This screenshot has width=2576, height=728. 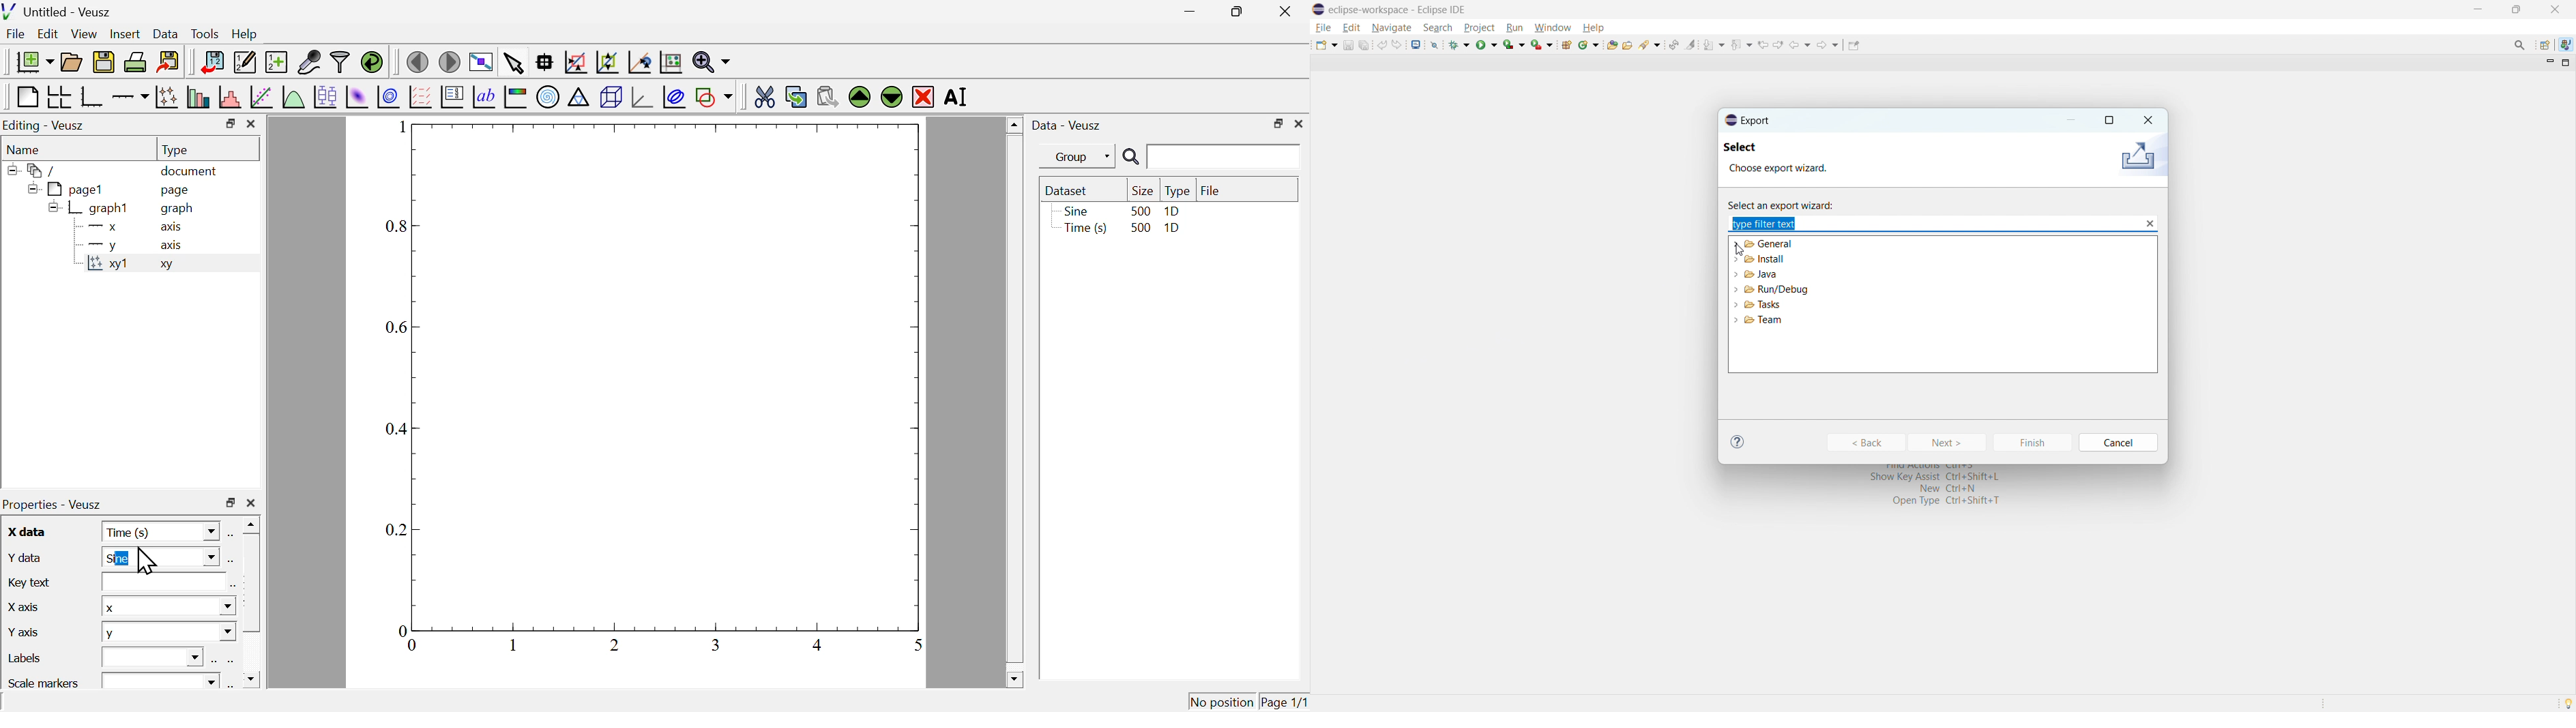 What do you see at coordinates (1828, 45) in the screenshot?
I see `forward` at bounding box center [1828, 45].